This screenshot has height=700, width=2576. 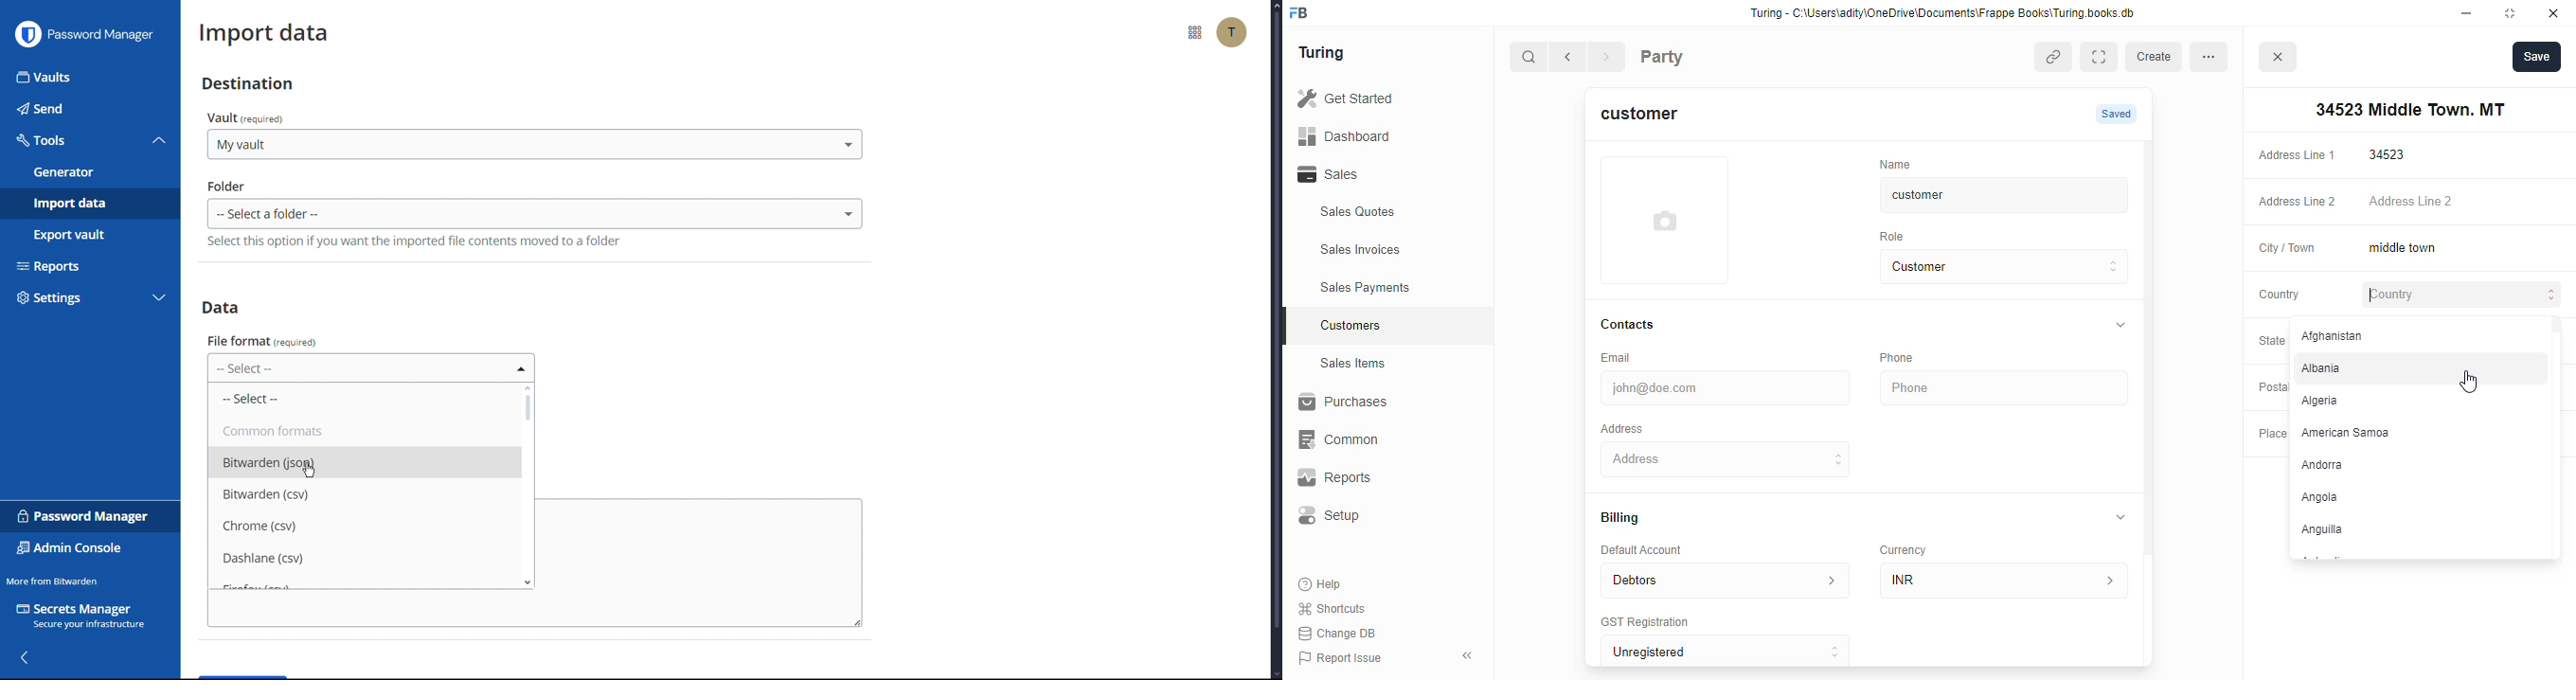 I want to click on search, so click(x=1530, y=59).